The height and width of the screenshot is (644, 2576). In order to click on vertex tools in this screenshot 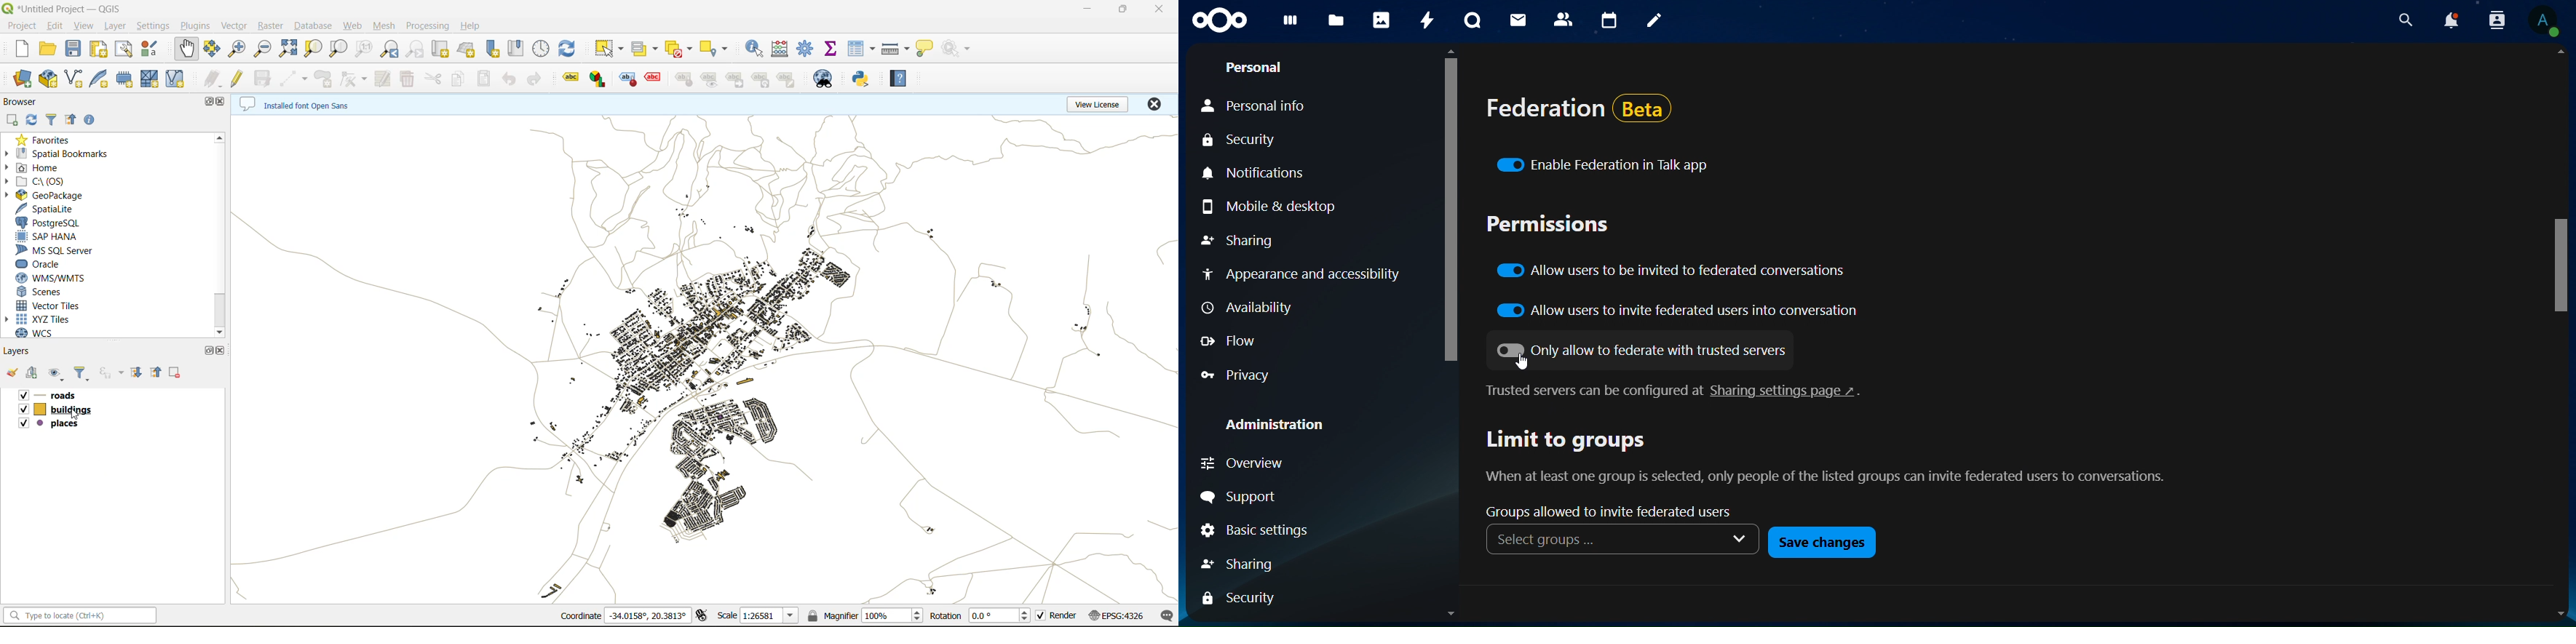, I will do `click(354, 79)`.